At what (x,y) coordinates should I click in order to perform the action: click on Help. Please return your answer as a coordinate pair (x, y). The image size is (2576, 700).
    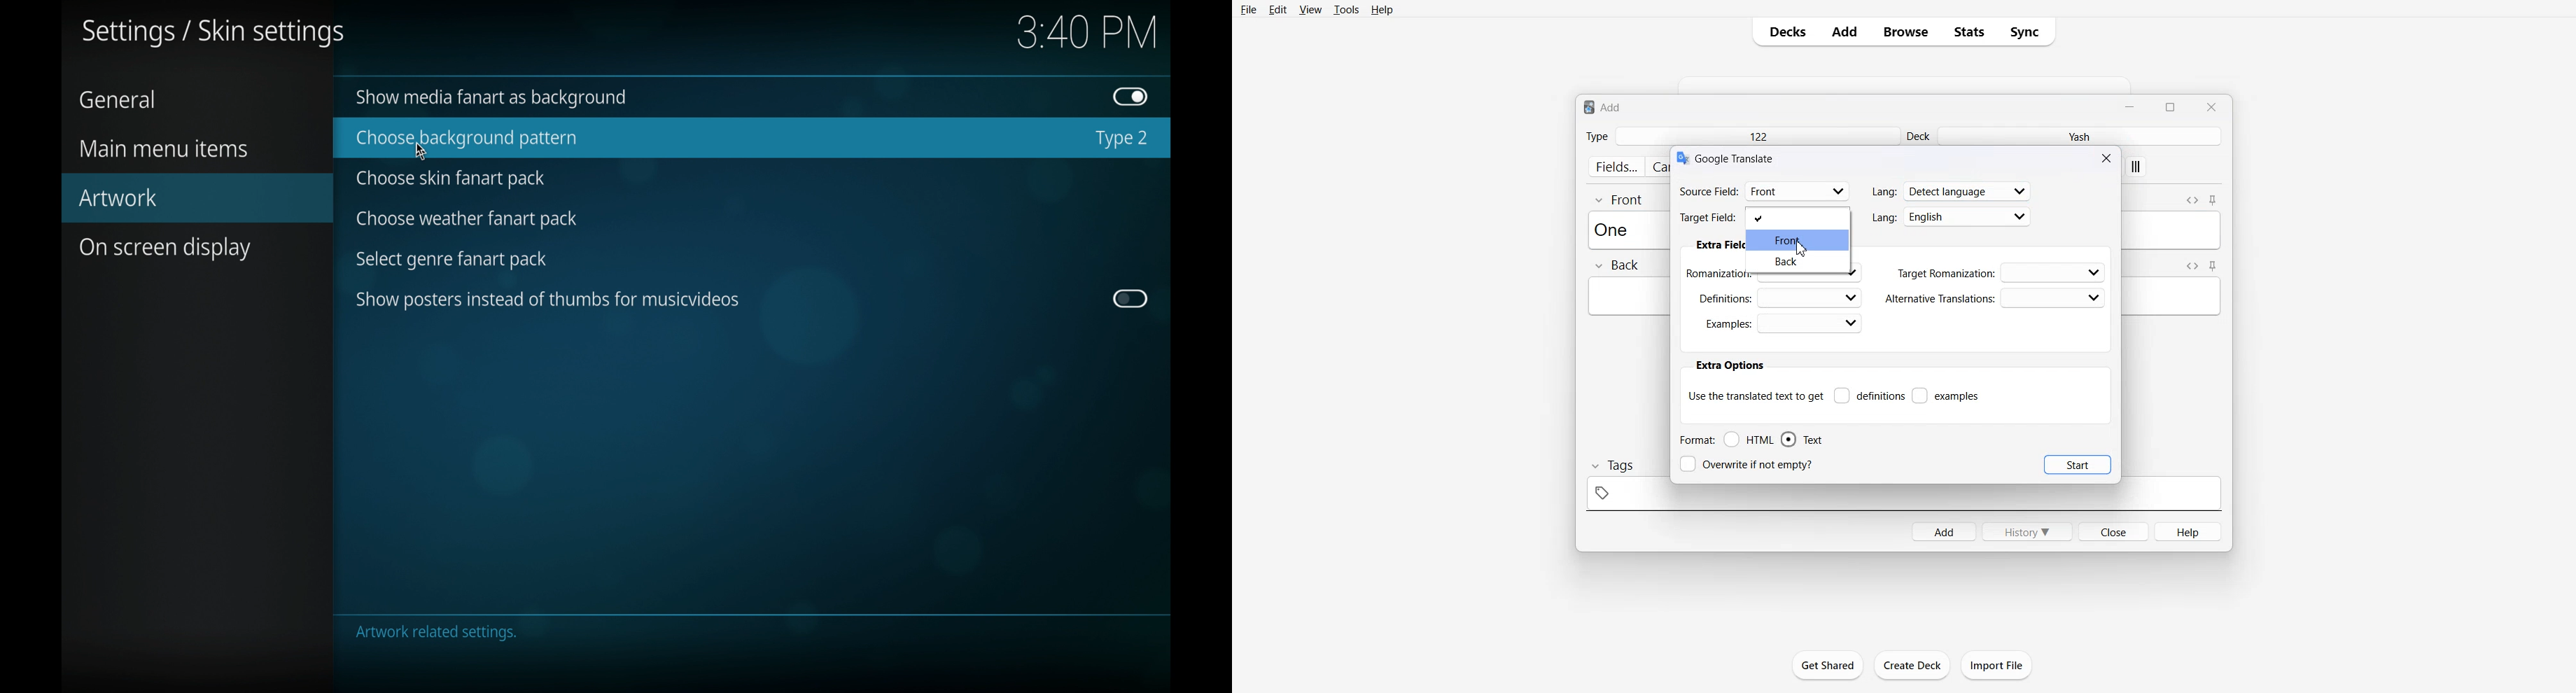
    Looking at the image, I should click on (1382, 9).